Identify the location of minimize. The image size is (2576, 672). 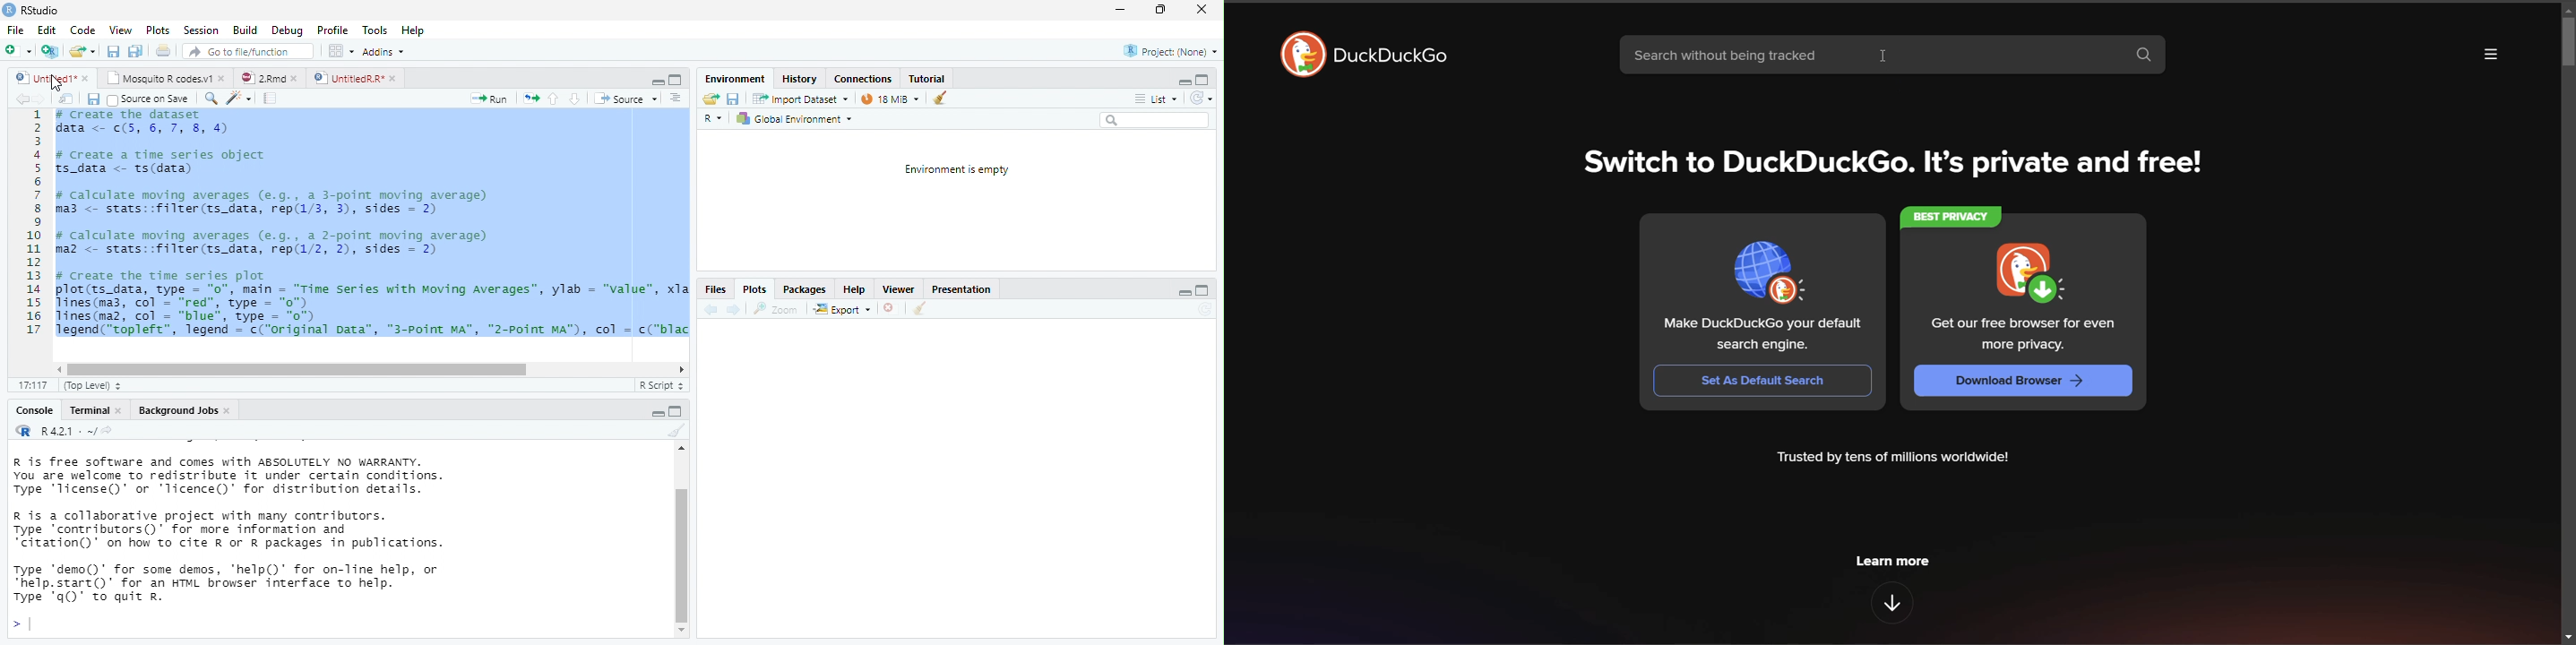
(1119, 11).